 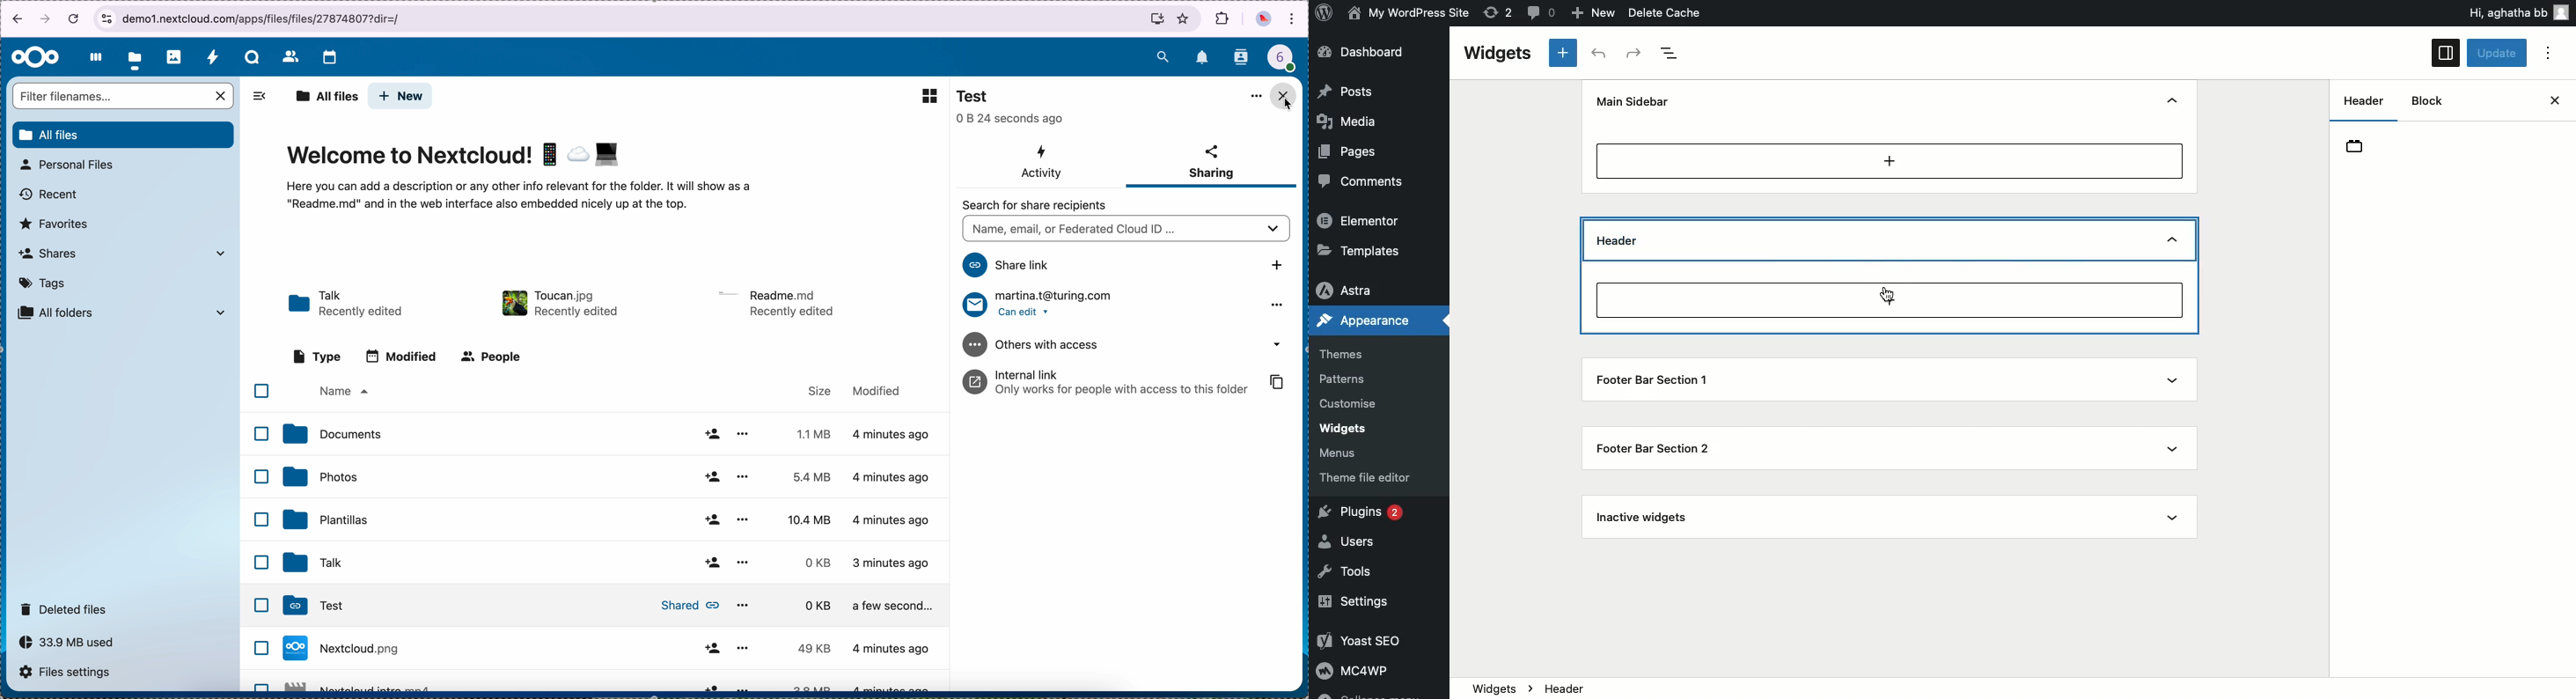 I want to click on Show, so click(x=2173, y=242).